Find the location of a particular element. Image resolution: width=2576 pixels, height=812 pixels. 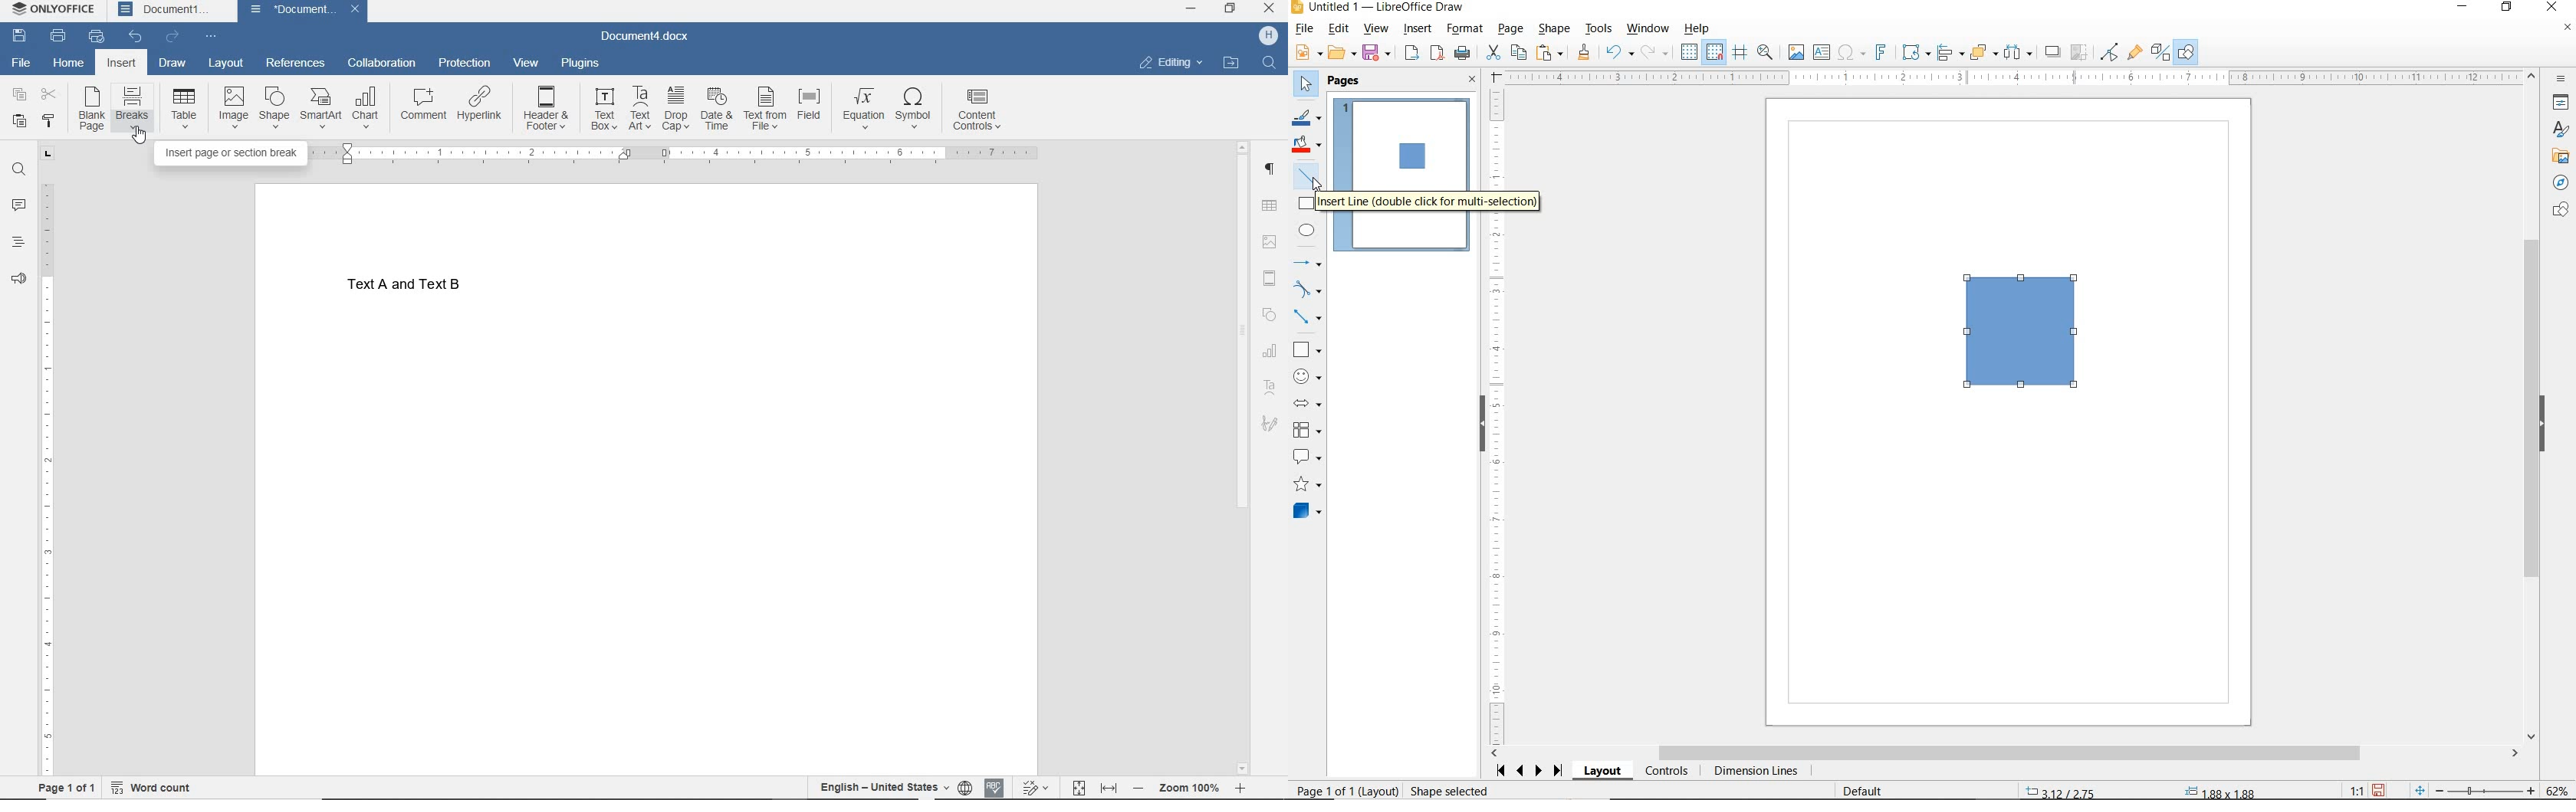

RULER is located at coordinates (682, 154).